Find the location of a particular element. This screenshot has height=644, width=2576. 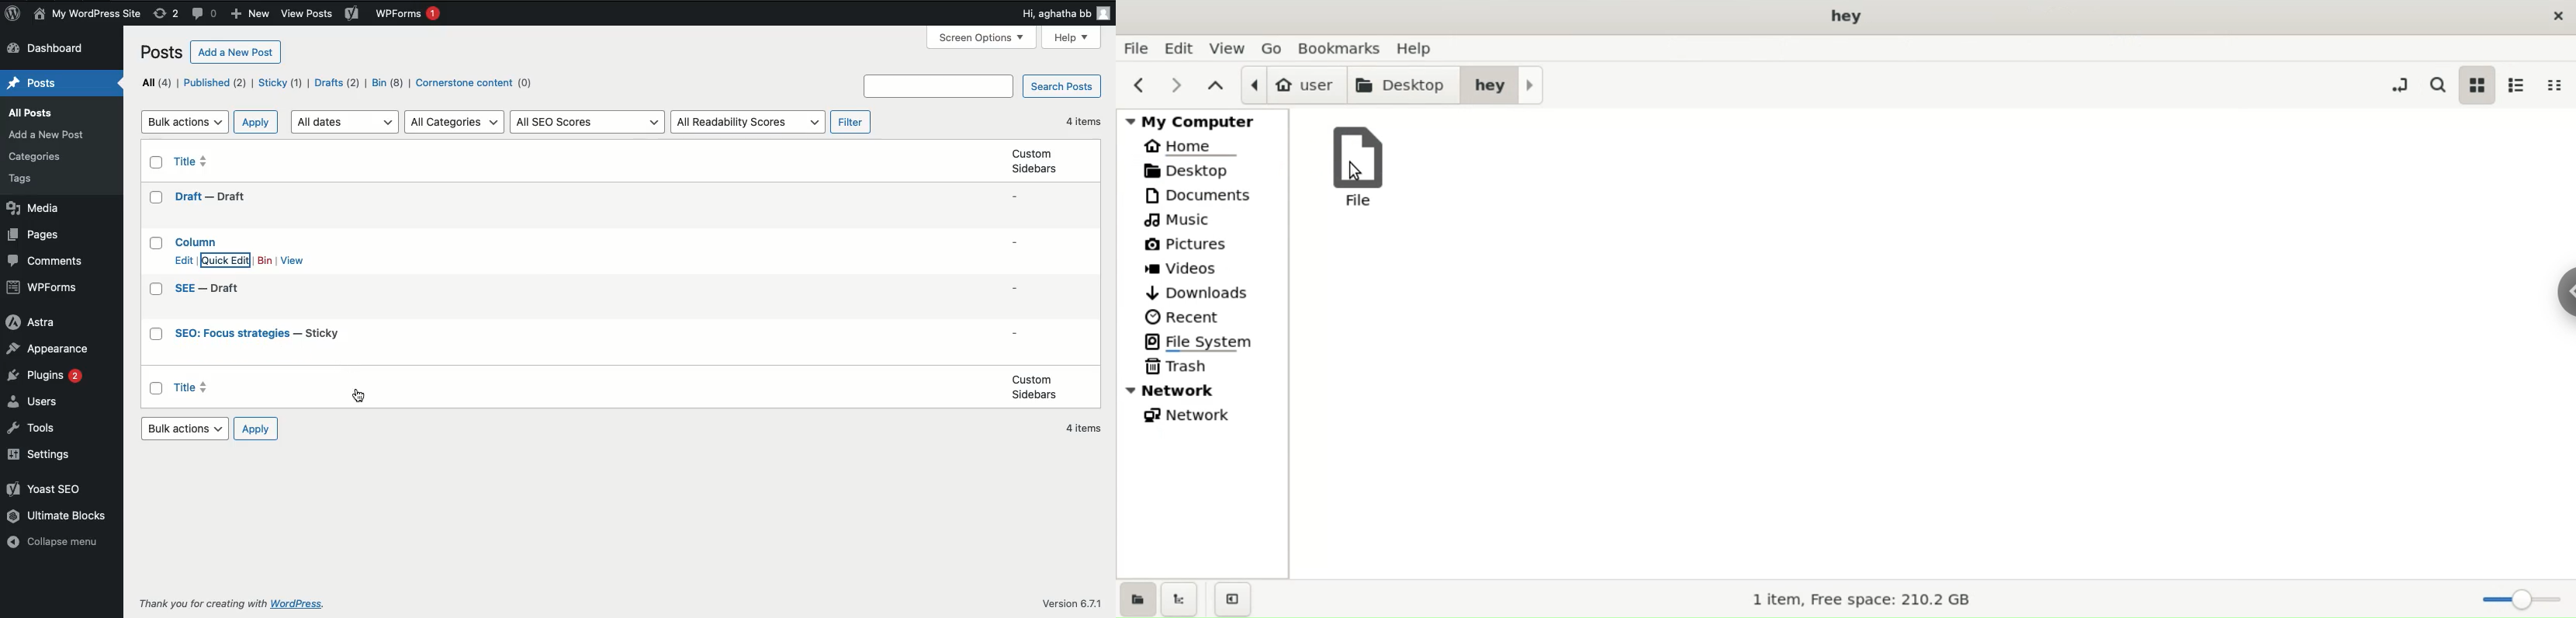

Settings is located at coordinates (44, 455).